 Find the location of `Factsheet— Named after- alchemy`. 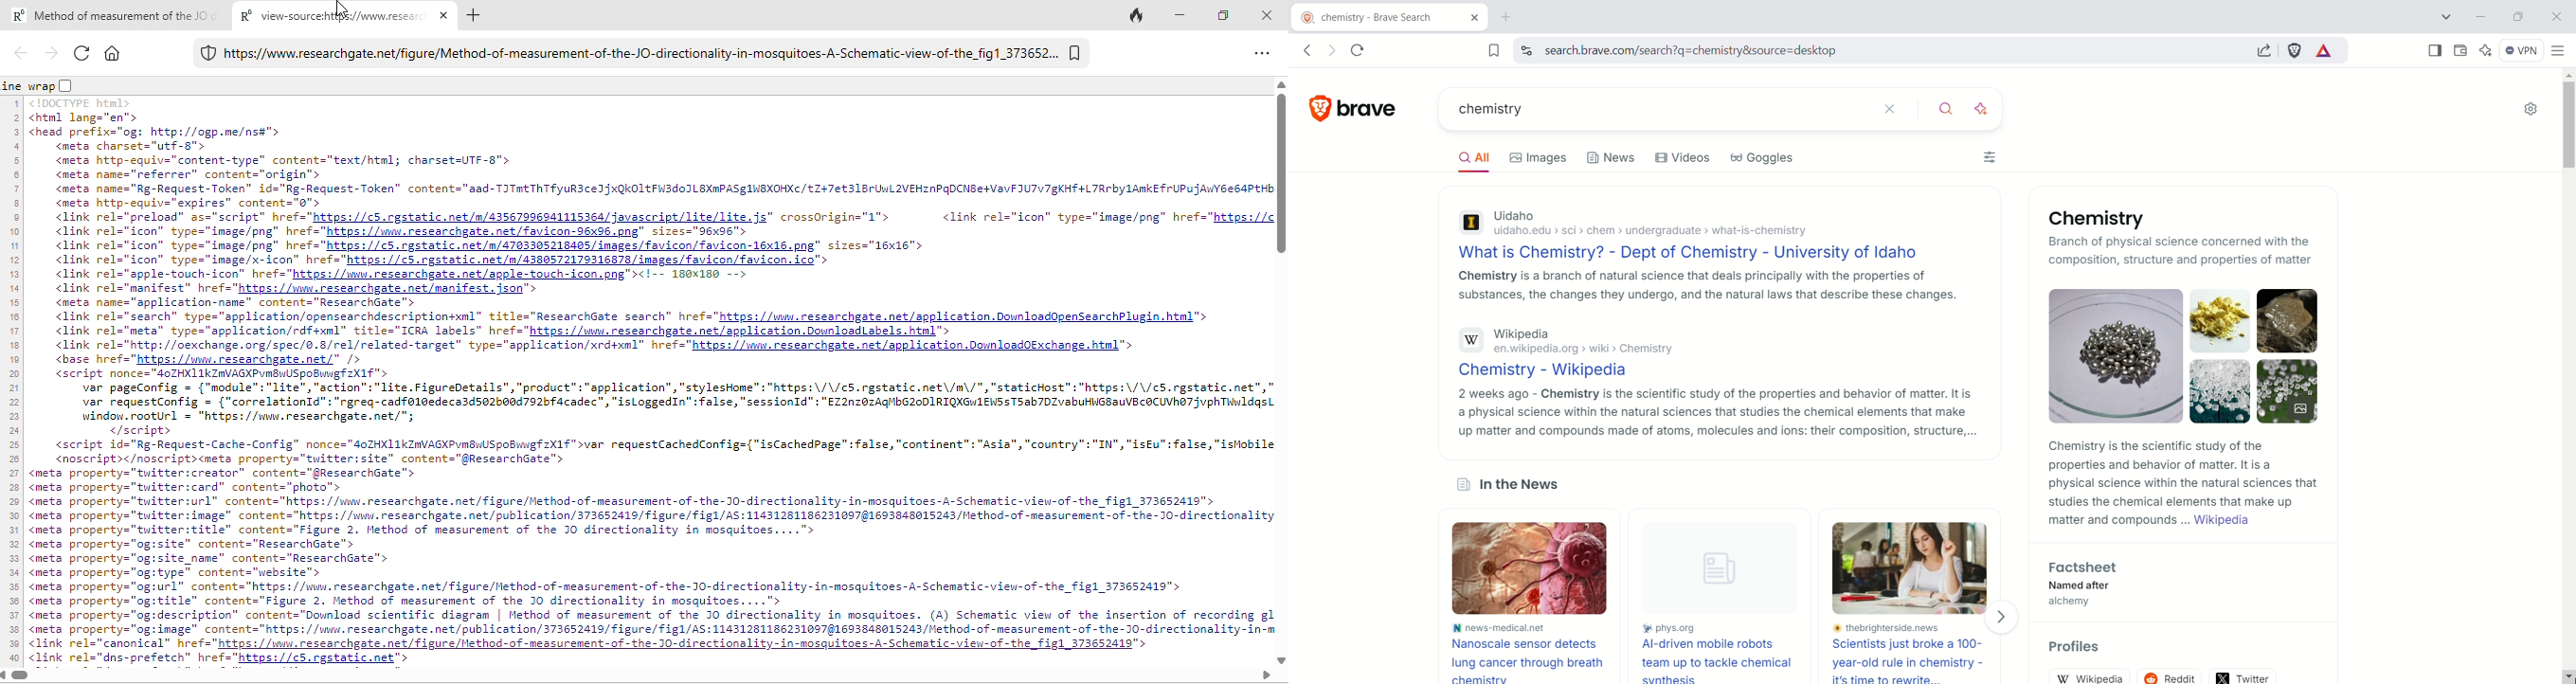

Factsheet— Named after- alchemy is located at coordinates (2080, 587).